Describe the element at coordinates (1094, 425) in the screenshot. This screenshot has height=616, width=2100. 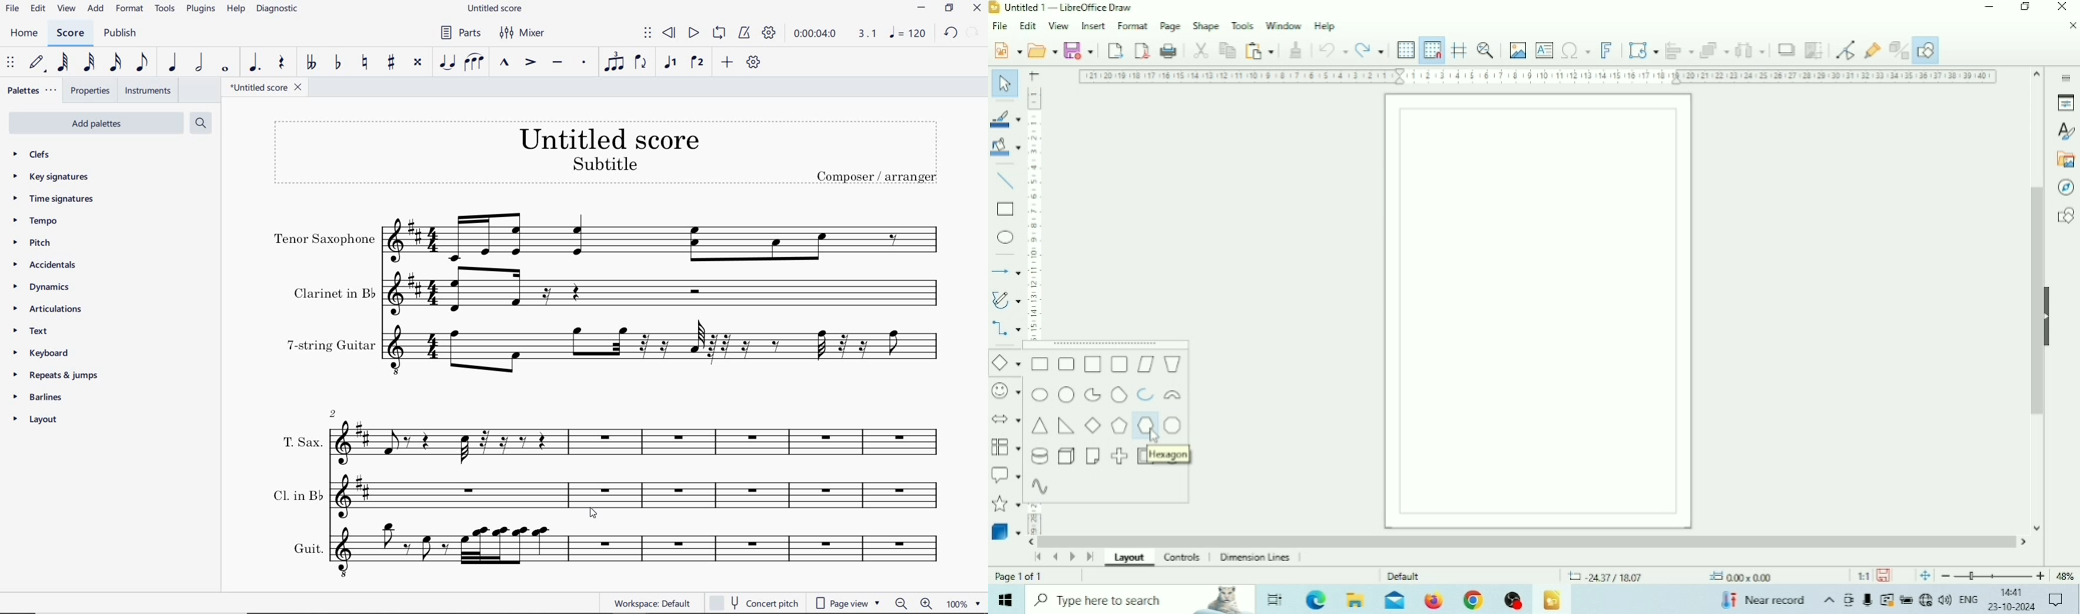
I see `Diamond` at that location.